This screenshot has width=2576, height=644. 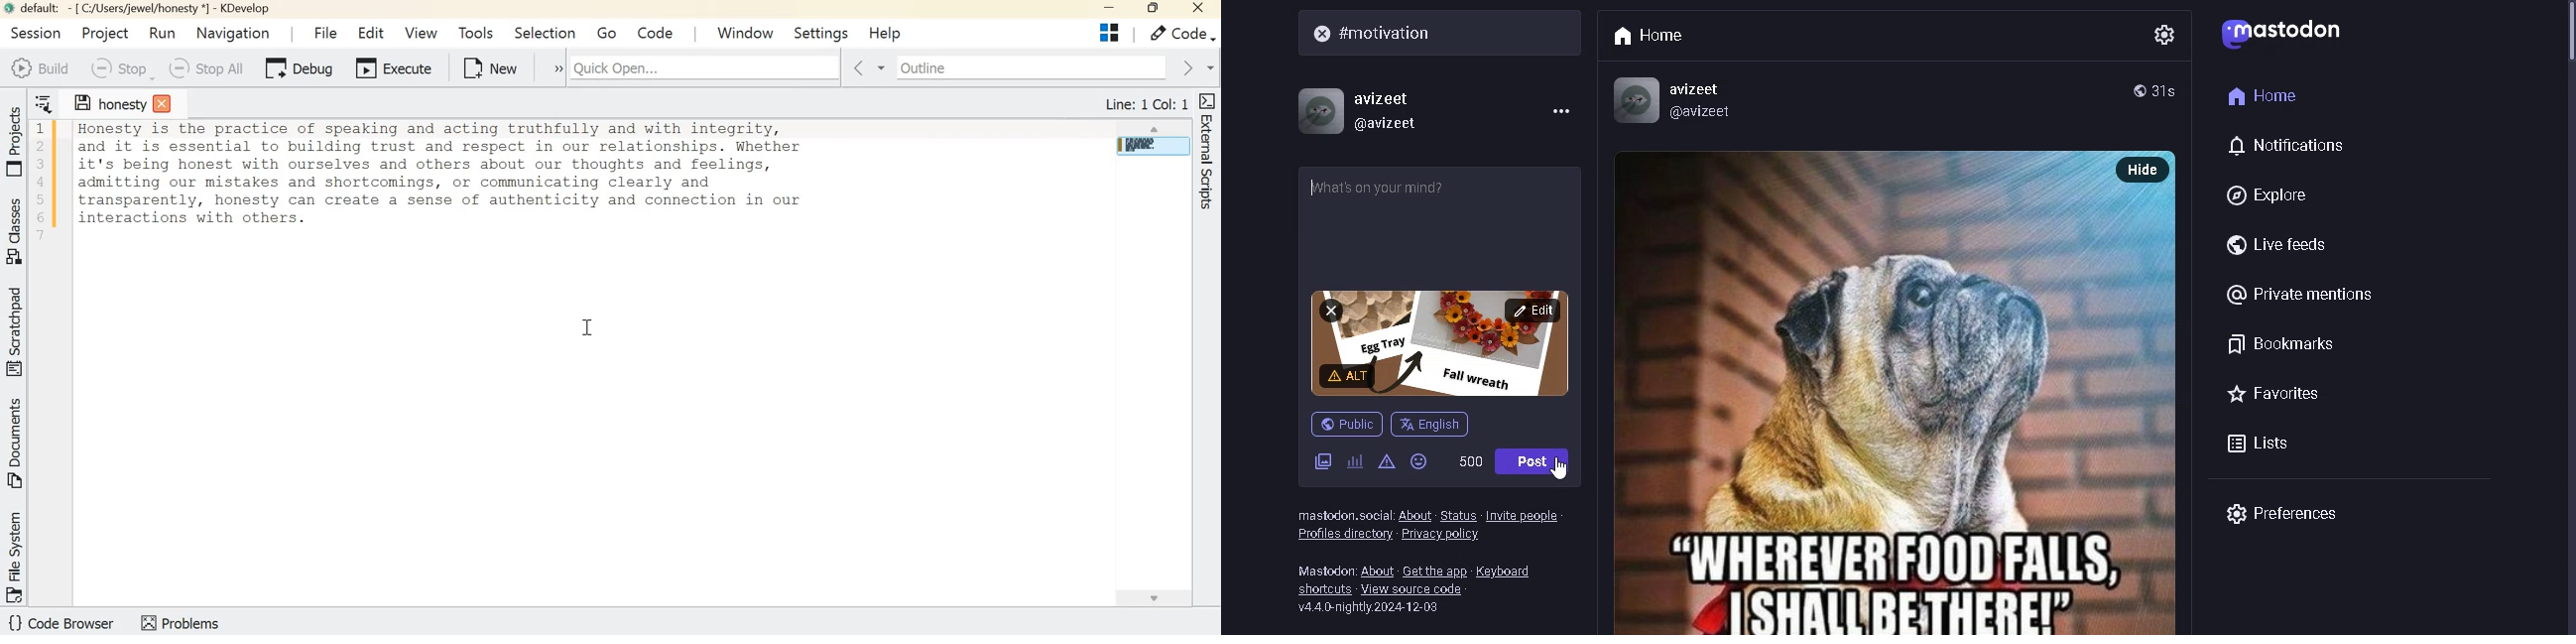 What do you see at coordinates (1319, 107) in the screenshot?
I see `profile picture` at bounding box center [1319, 107].